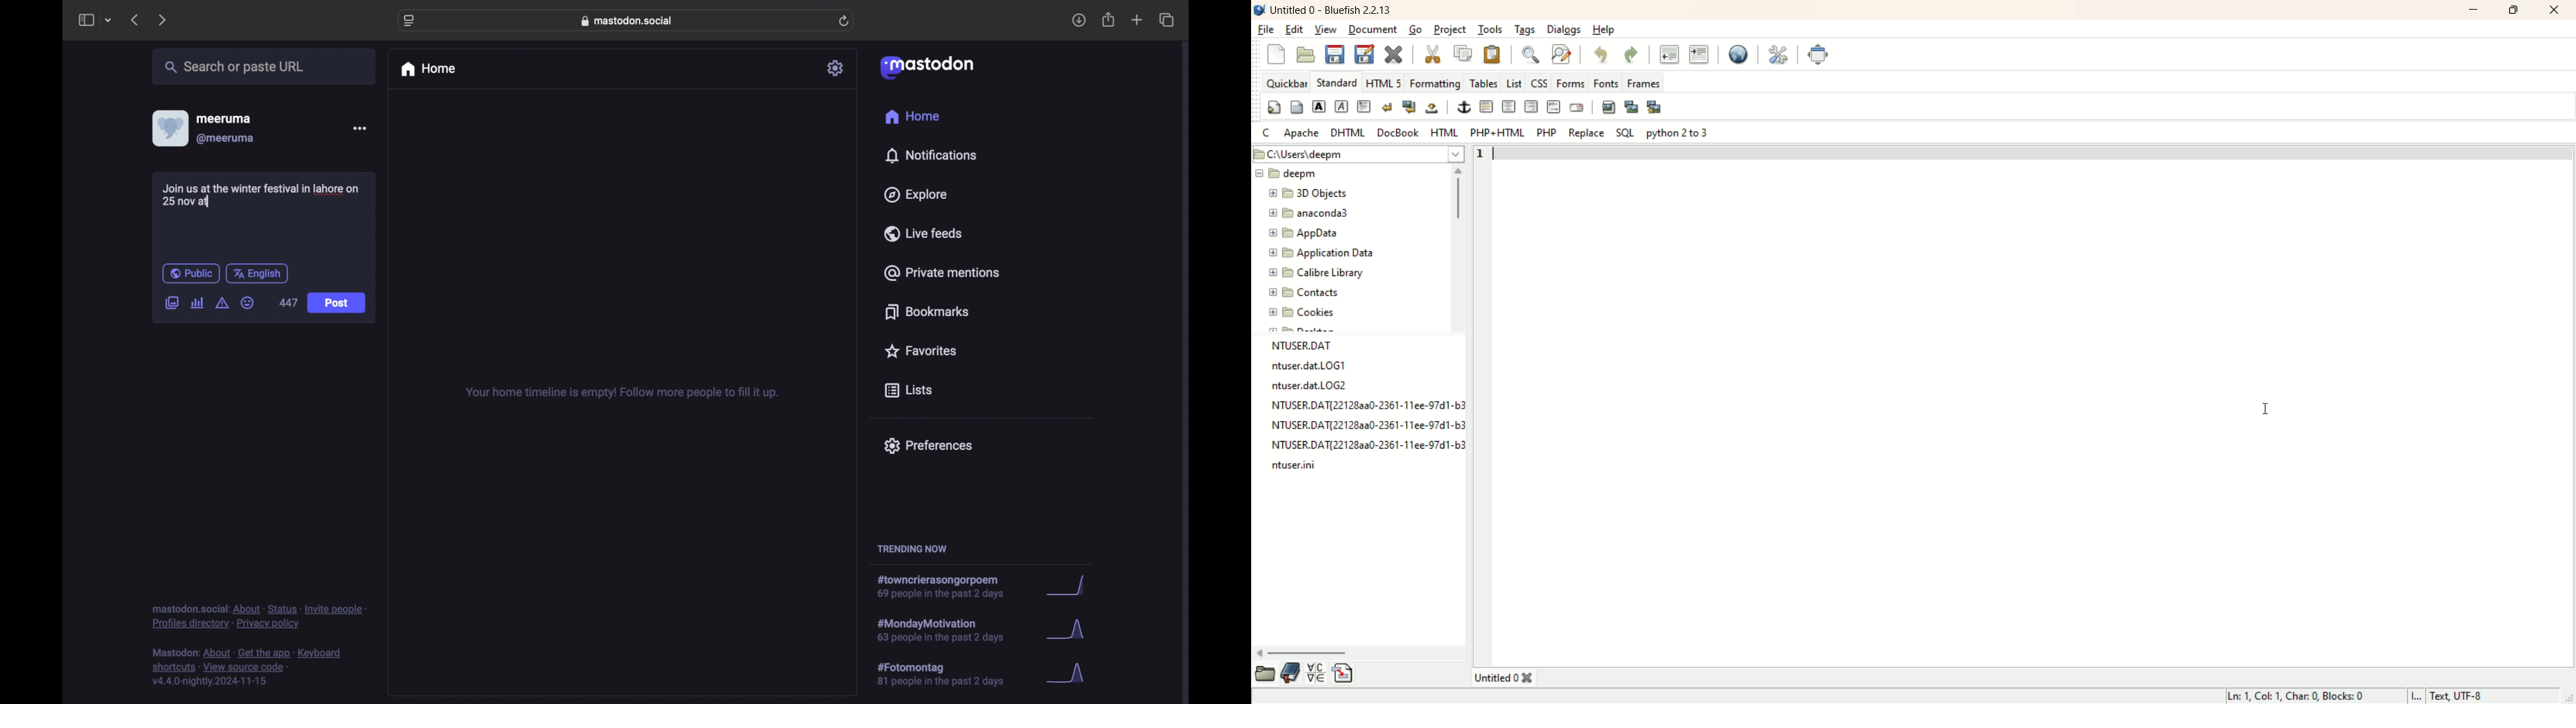 Image resolution: width=2576 pixels, height=728 pixels. Describe the element at coordinates (950, 675) in the screenshot. I see `hashtag trend` at that location.